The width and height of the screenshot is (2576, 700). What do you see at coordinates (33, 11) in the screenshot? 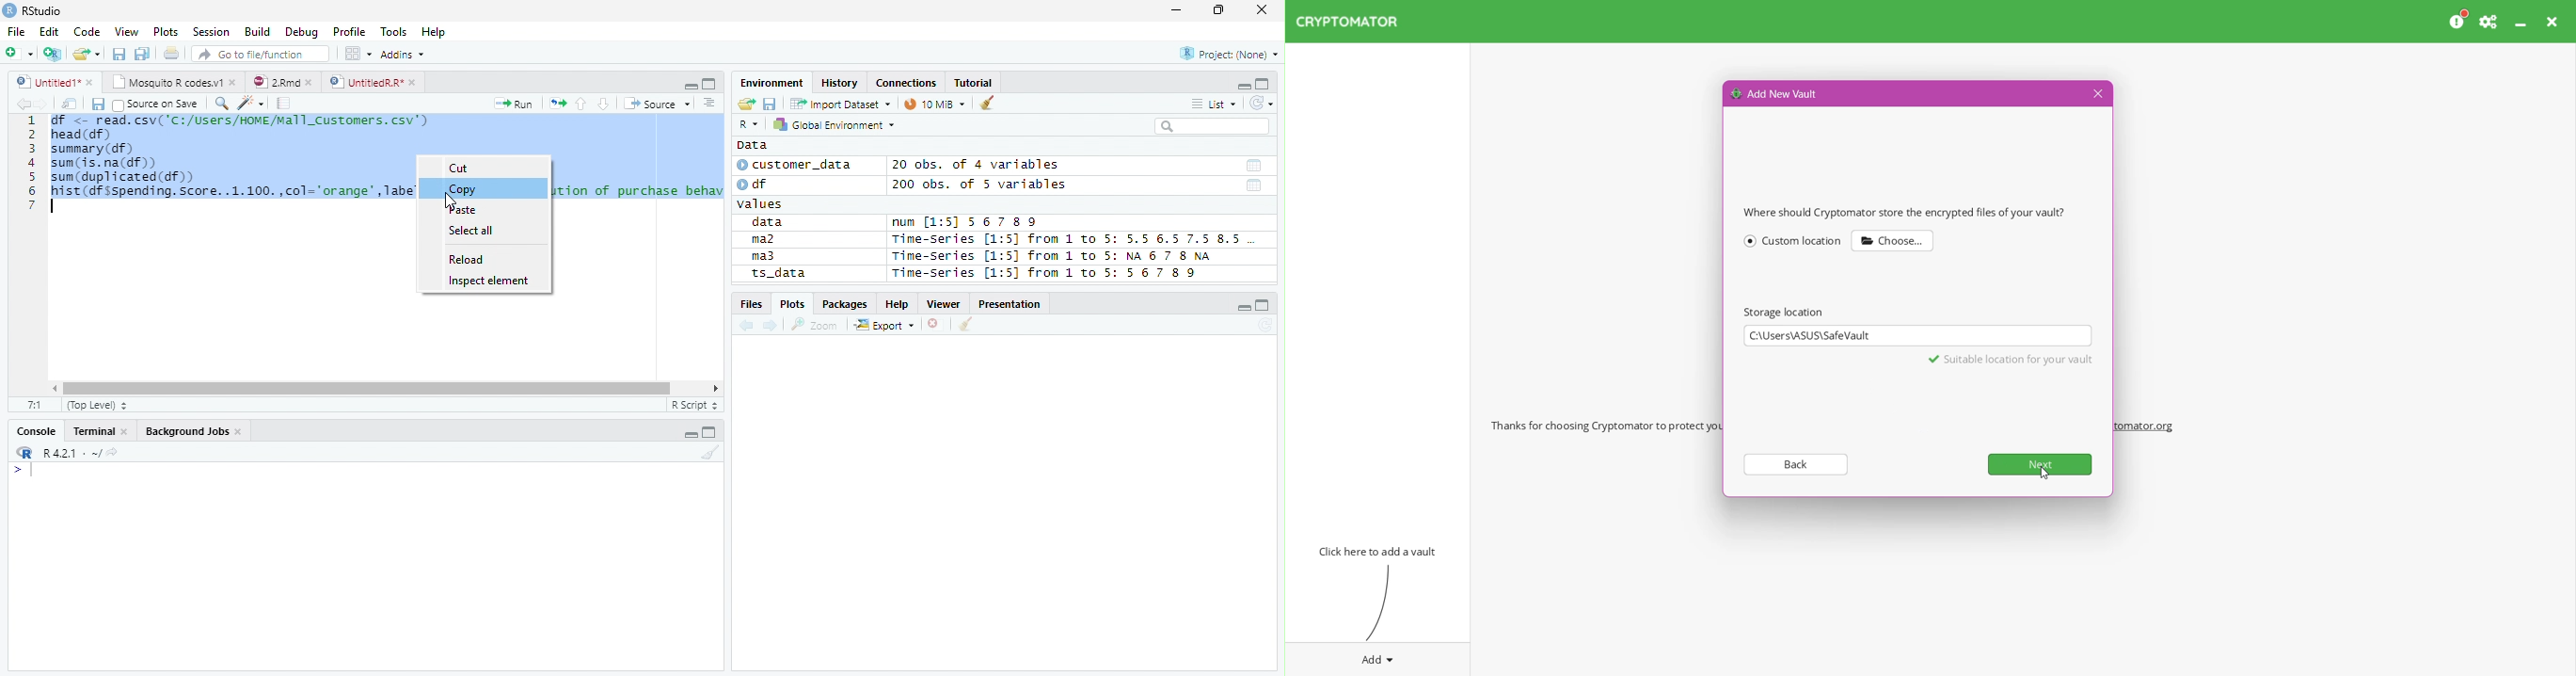
I see `RStudio` at bounding box center [33, 11].